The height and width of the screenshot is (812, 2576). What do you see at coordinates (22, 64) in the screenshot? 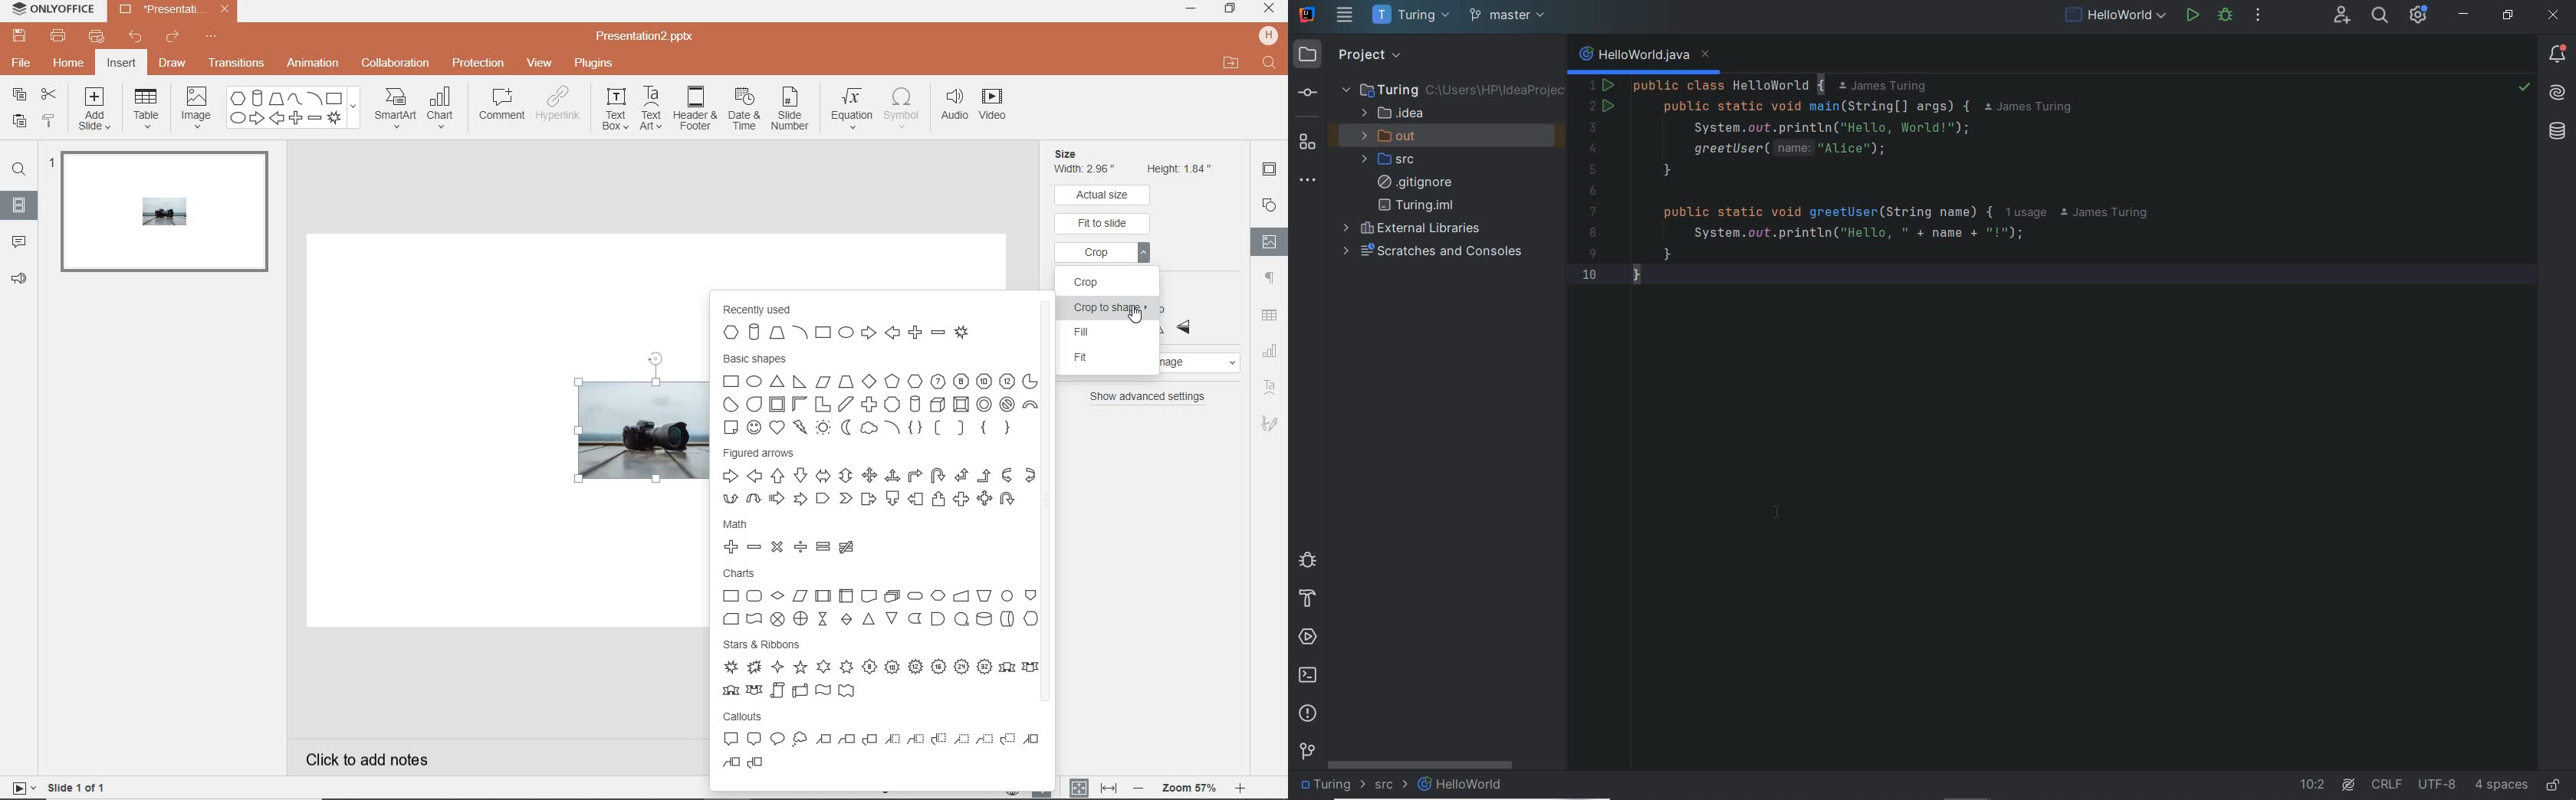
I see `file` at bounding box center [22, 64].